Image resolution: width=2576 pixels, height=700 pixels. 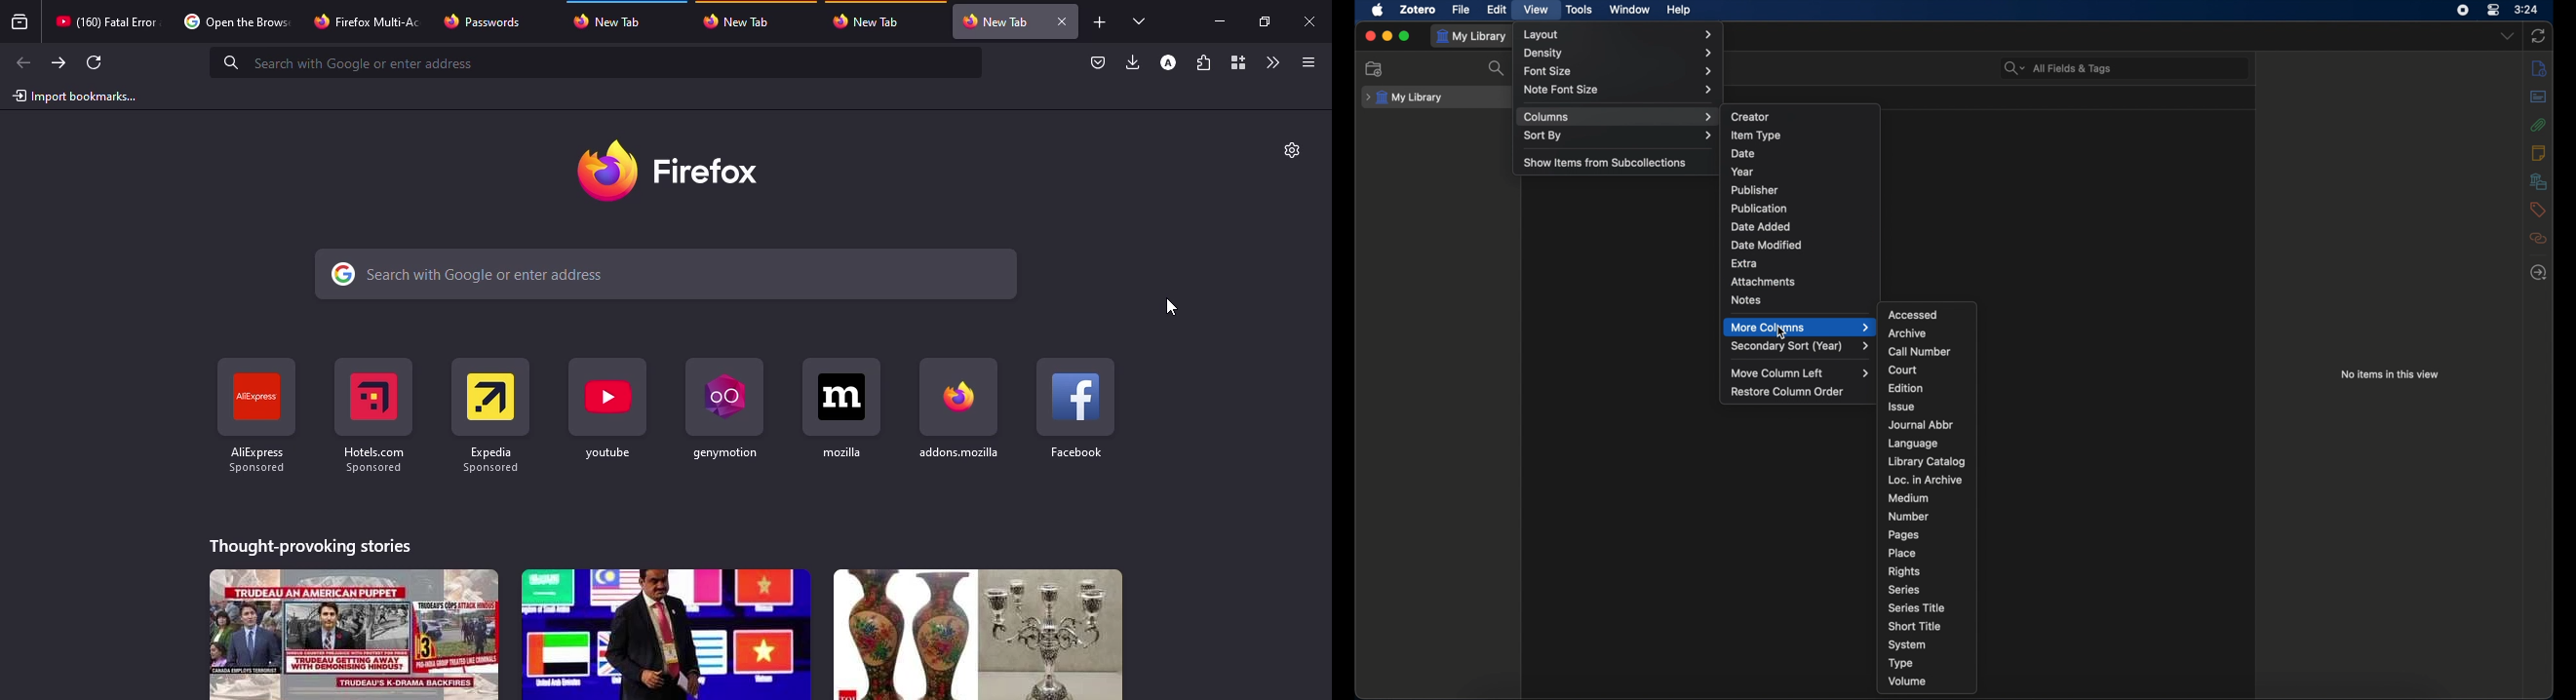 What do you see at coordinates (371, 412) in the screenshot?
I see `shortcuts` at bounding box center [371, 412].